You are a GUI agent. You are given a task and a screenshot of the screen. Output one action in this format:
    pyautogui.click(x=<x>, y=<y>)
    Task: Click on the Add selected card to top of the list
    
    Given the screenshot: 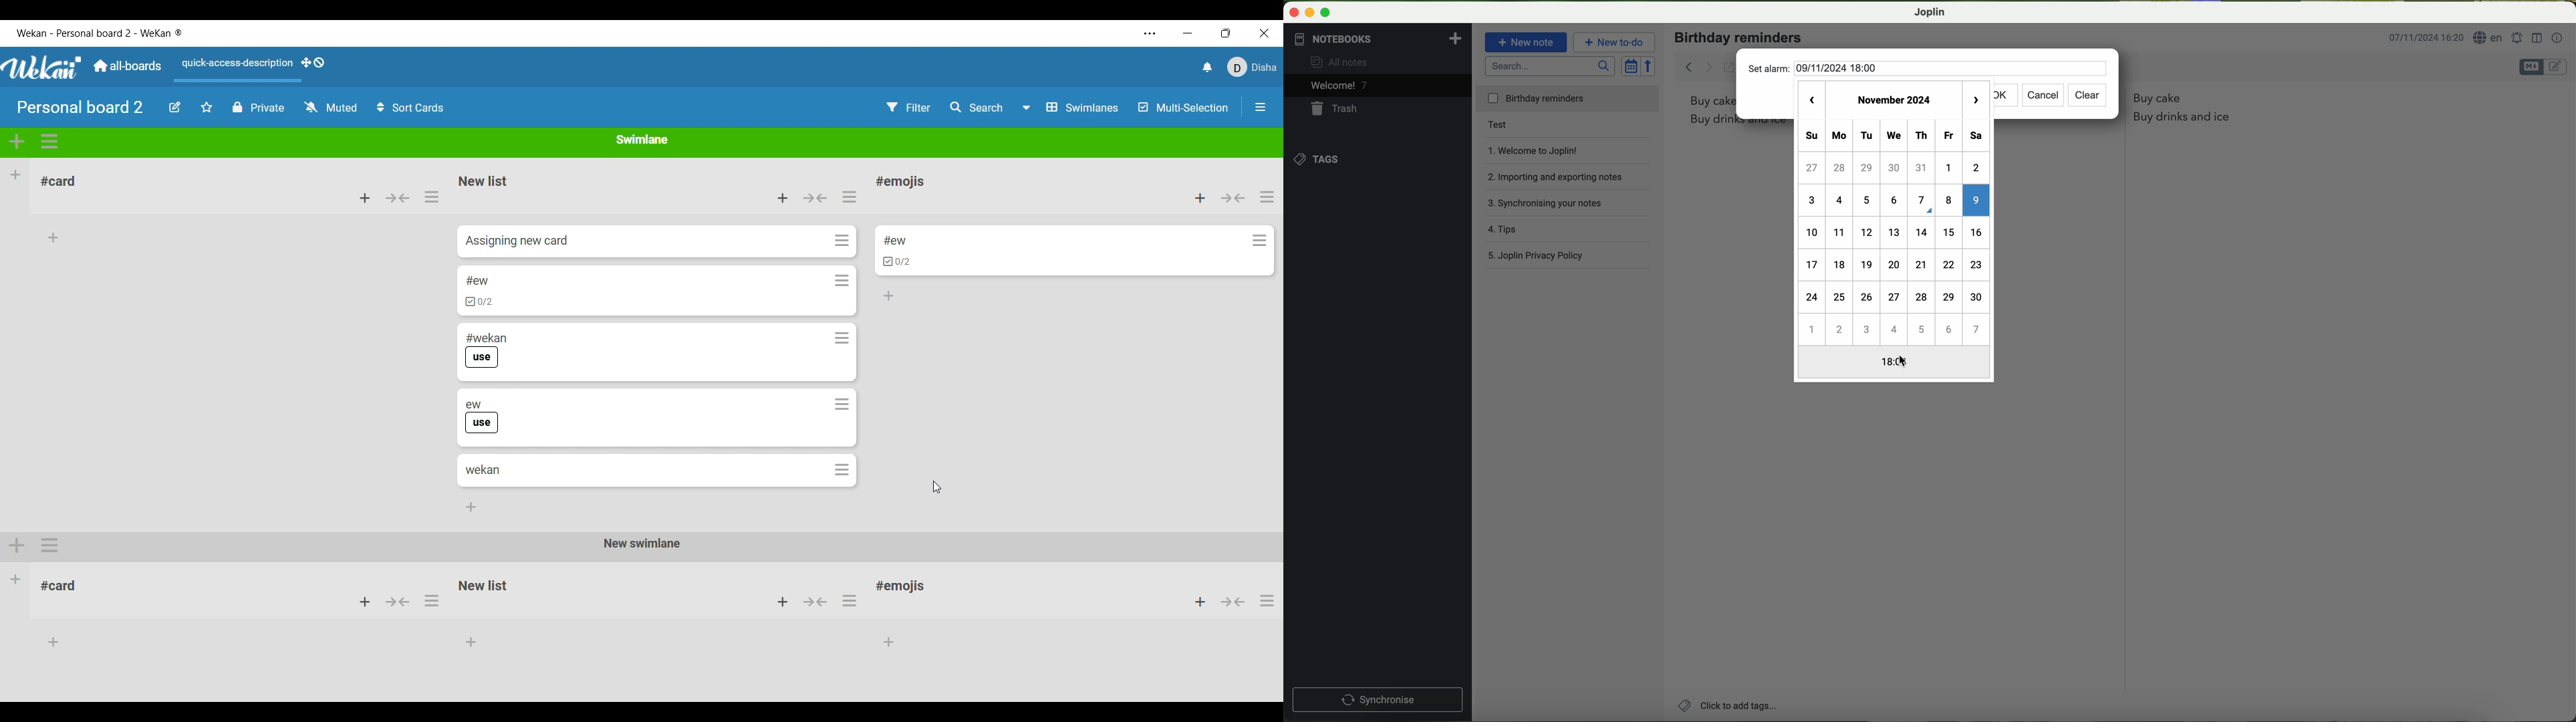 What is the action you would take?
    pyautogui.click(x=1200, y=198)
    